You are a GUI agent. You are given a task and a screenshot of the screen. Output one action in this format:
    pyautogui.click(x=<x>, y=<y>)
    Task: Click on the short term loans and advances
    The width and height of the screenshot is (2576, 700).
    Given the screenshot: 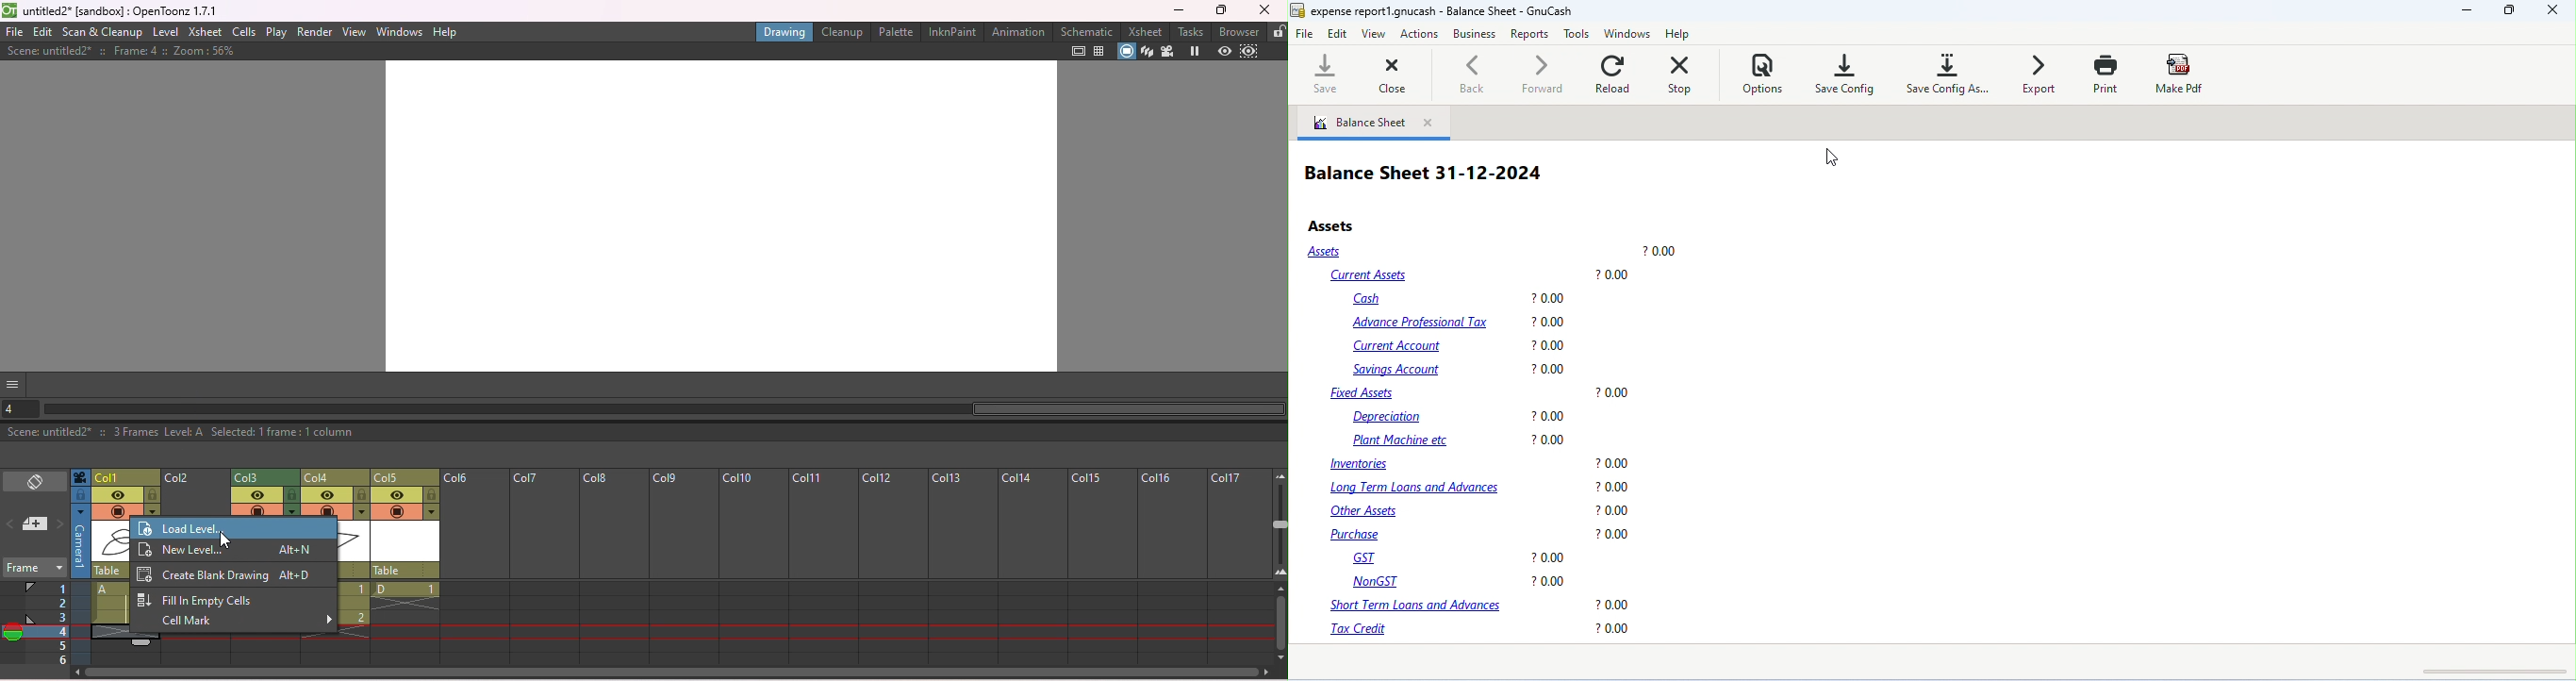 What is the action you would take?
    pyautogui.click(x=1478, y=605)
    